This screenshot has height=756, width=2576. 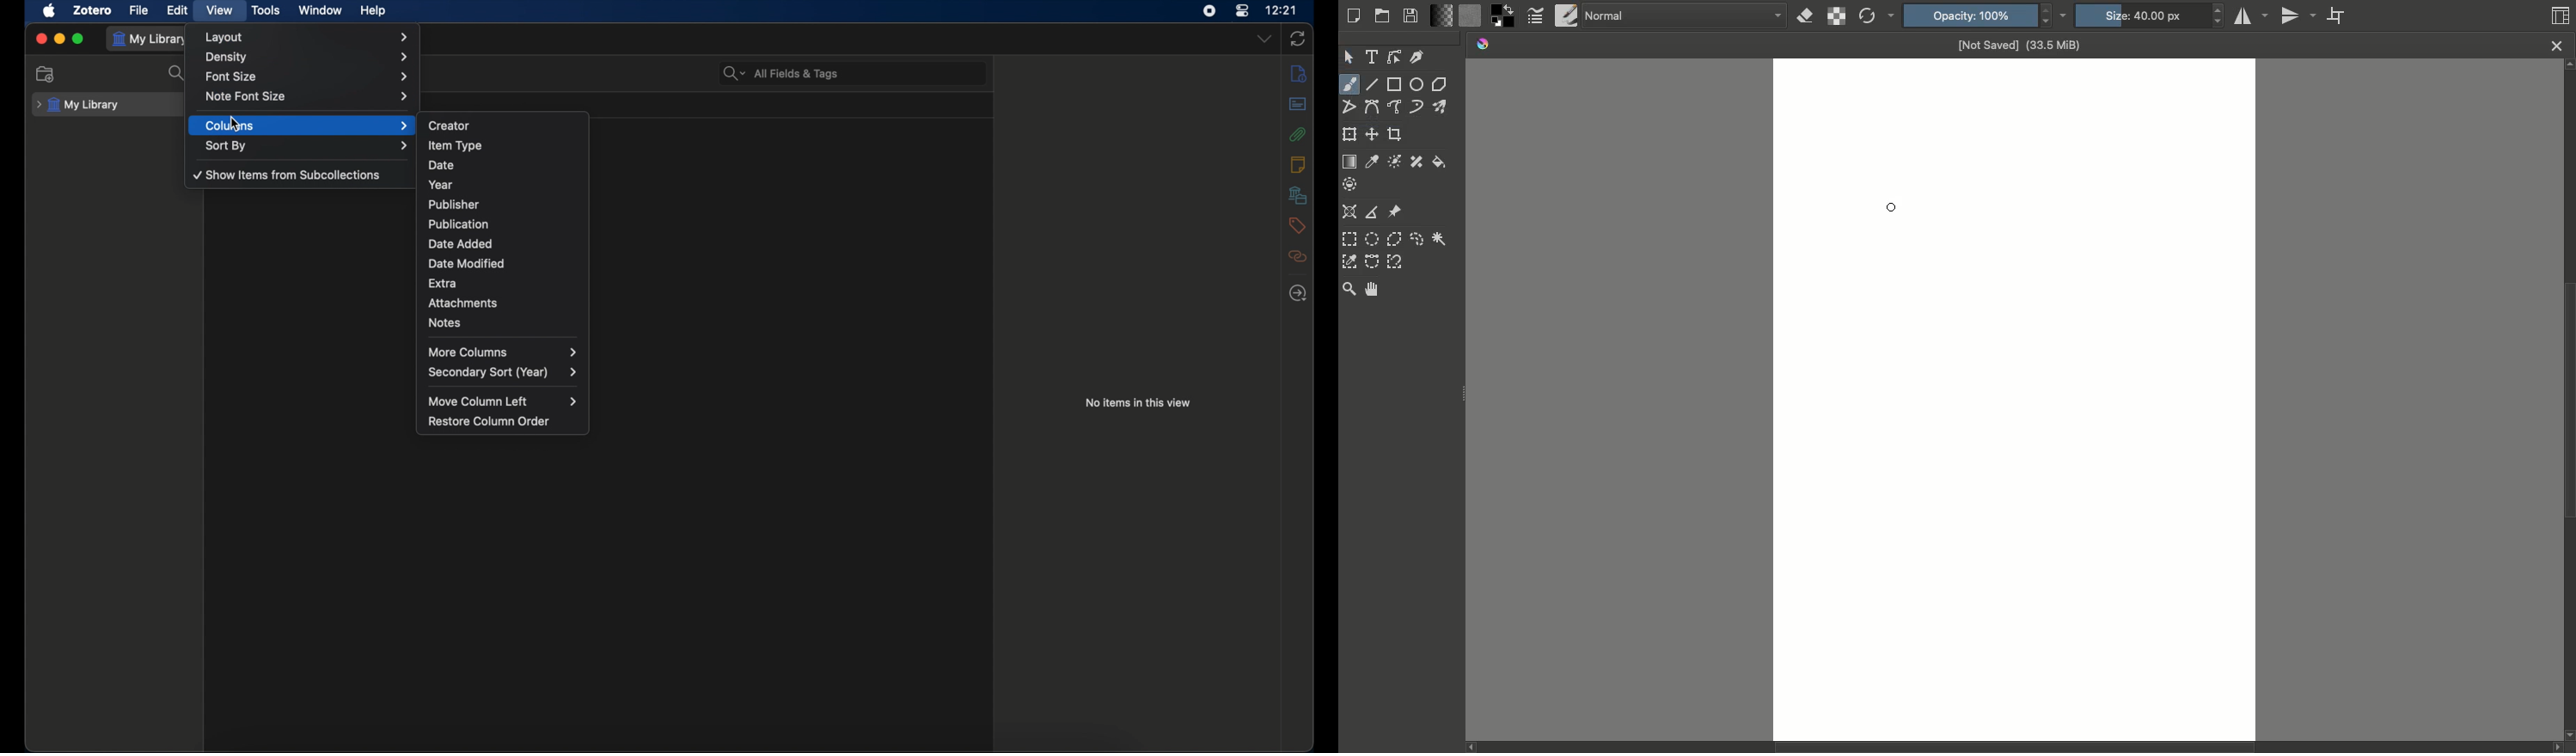 What do you see at coordinates (2015, 398) in the screenshot?
I see `Canvas` at bounding box center [2015, 398].